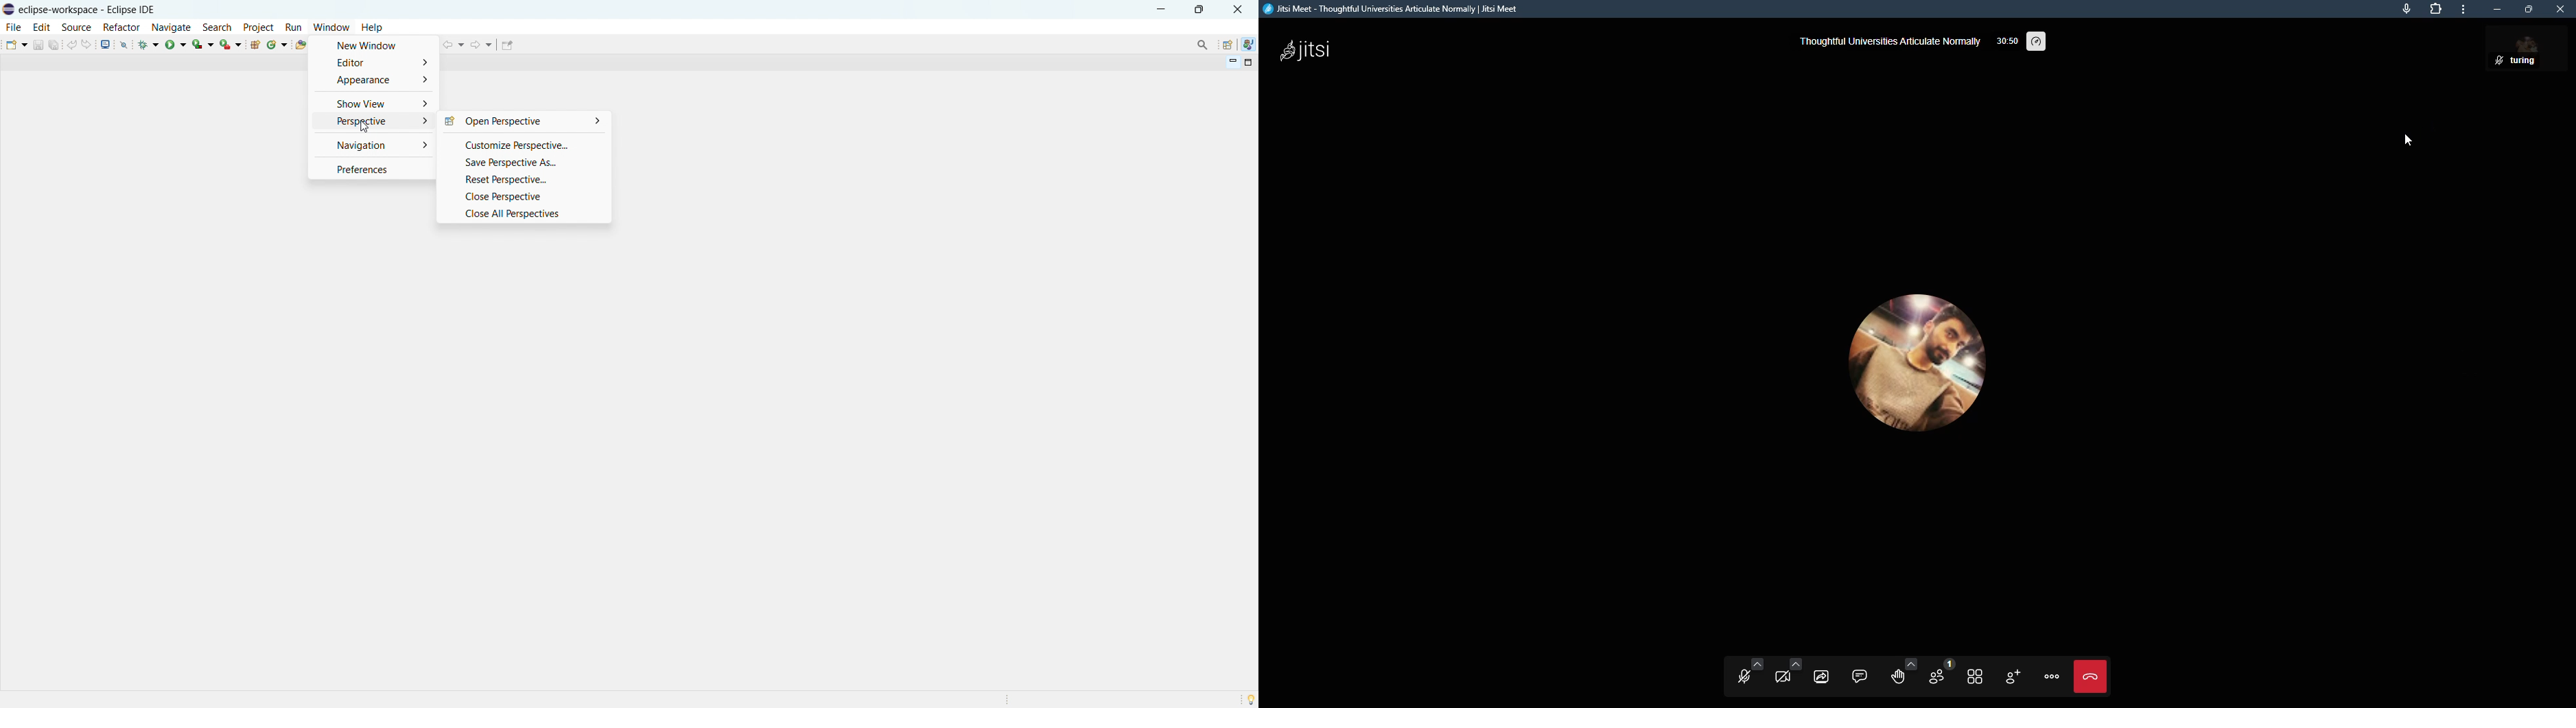 The height and width of the screenshot is (728, 2576). I want to click on back, so click(454, 45).